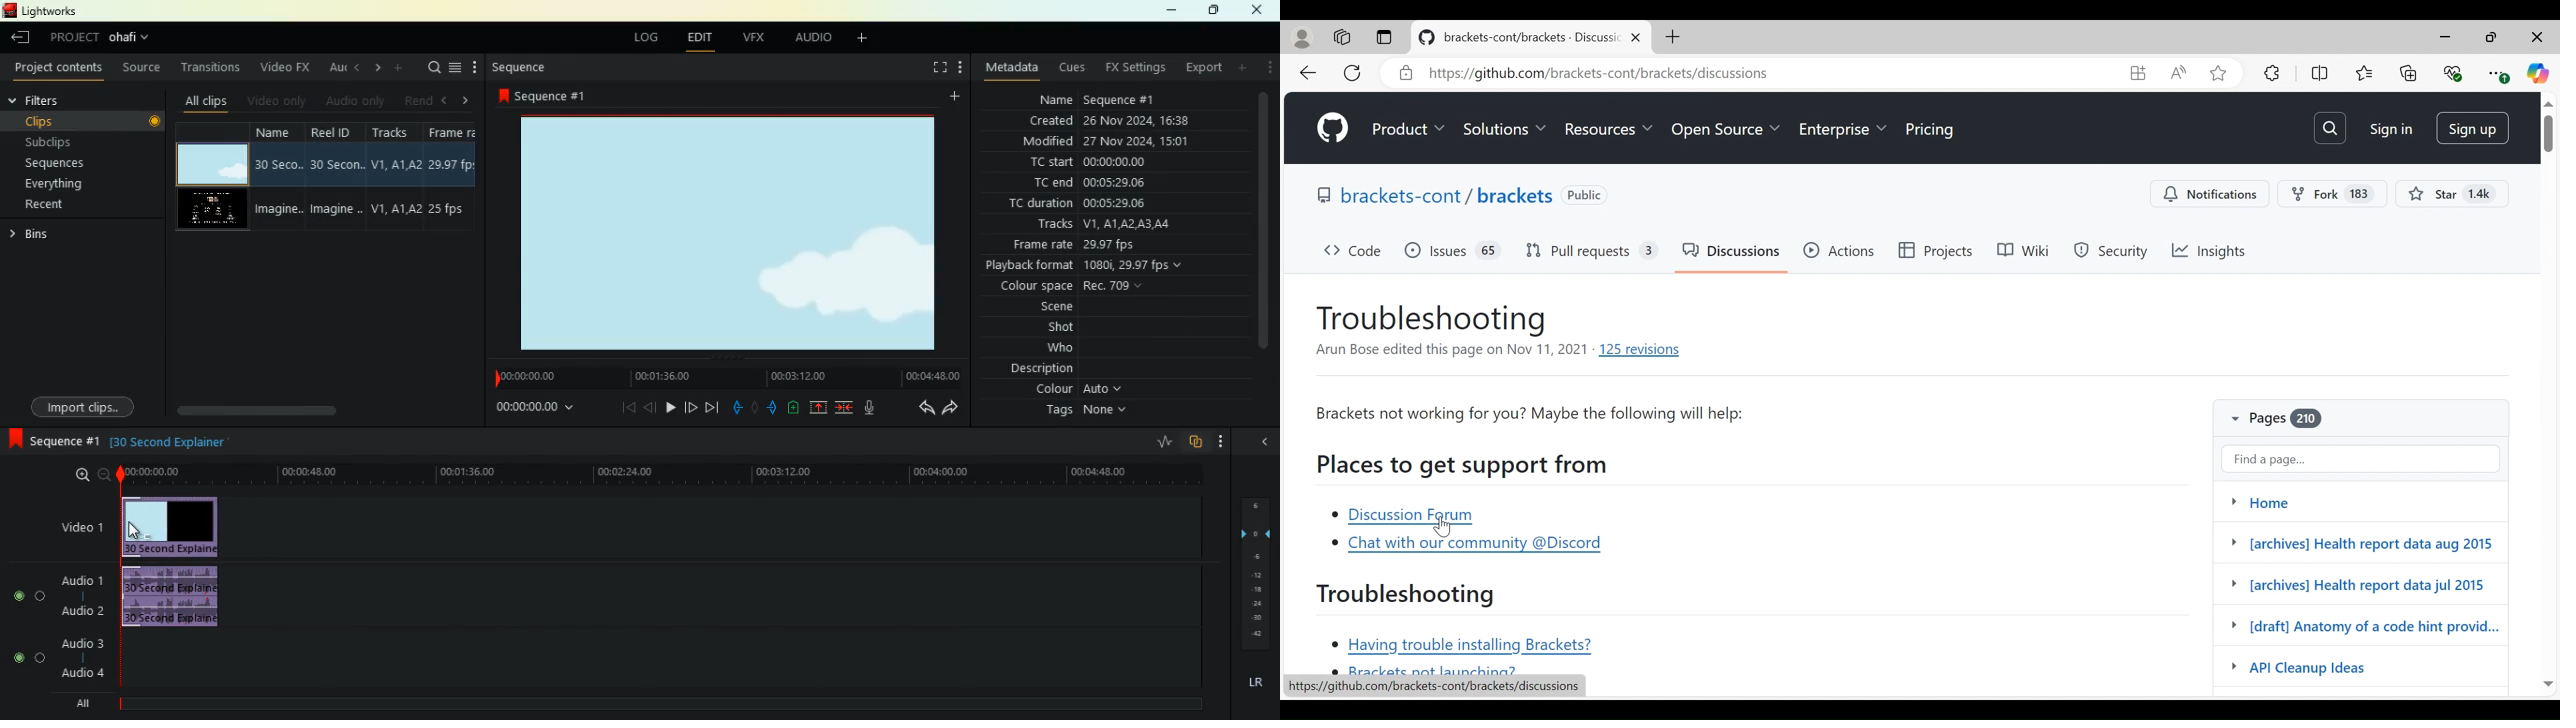 This screenshot has width=2576, height=728. Describe the element at coordinates (712, 406) in the screenshot. I see `end` at that location.